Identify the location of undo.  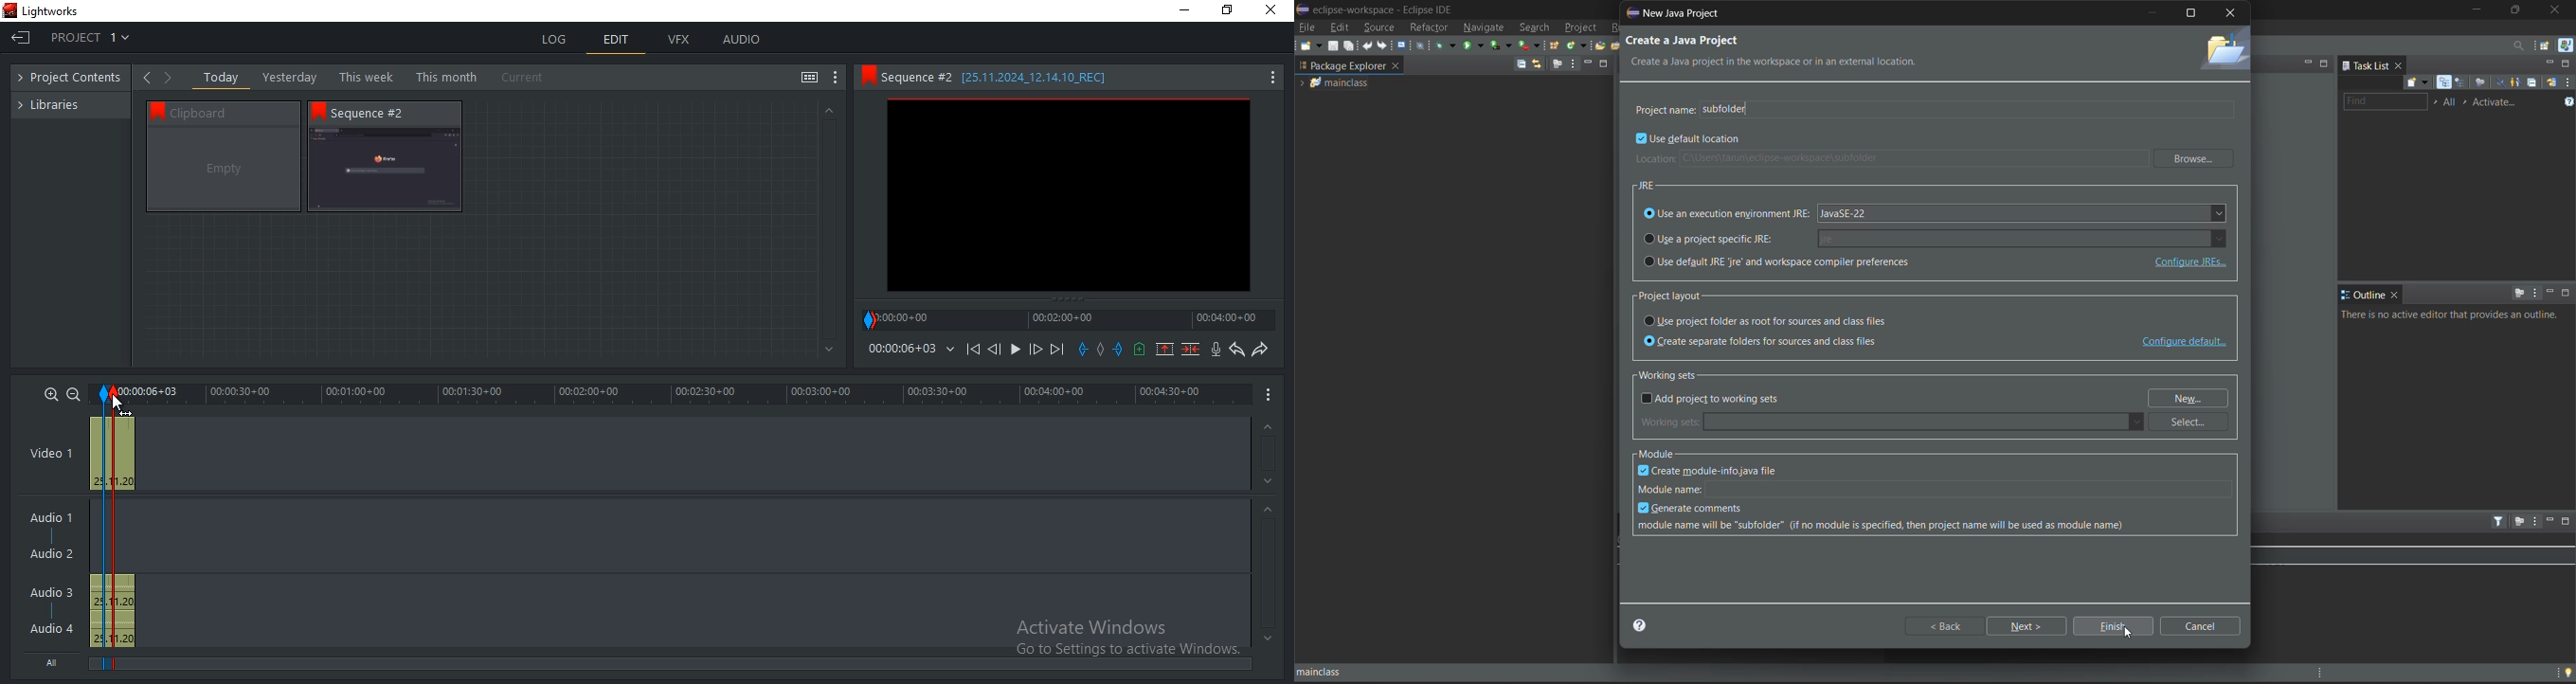
(1237, 350).